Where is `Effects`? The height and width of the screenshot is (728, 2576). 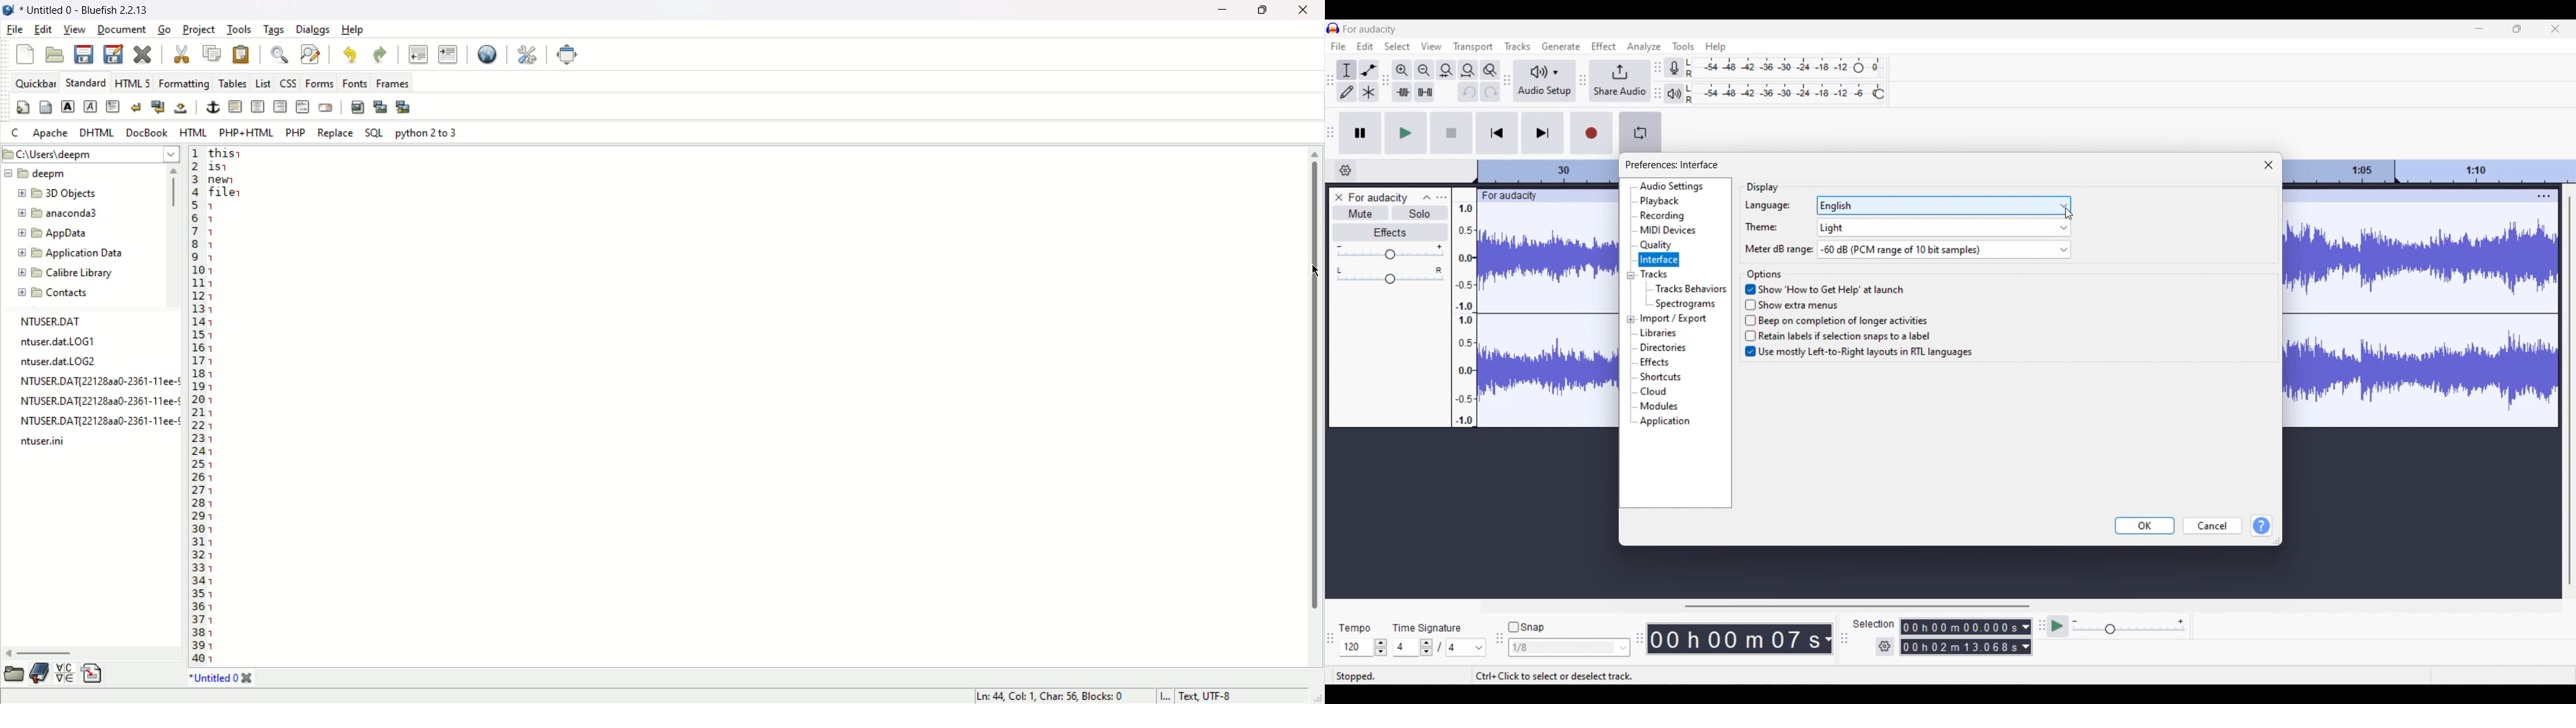 Effects is located at coordinates (1654, 362).